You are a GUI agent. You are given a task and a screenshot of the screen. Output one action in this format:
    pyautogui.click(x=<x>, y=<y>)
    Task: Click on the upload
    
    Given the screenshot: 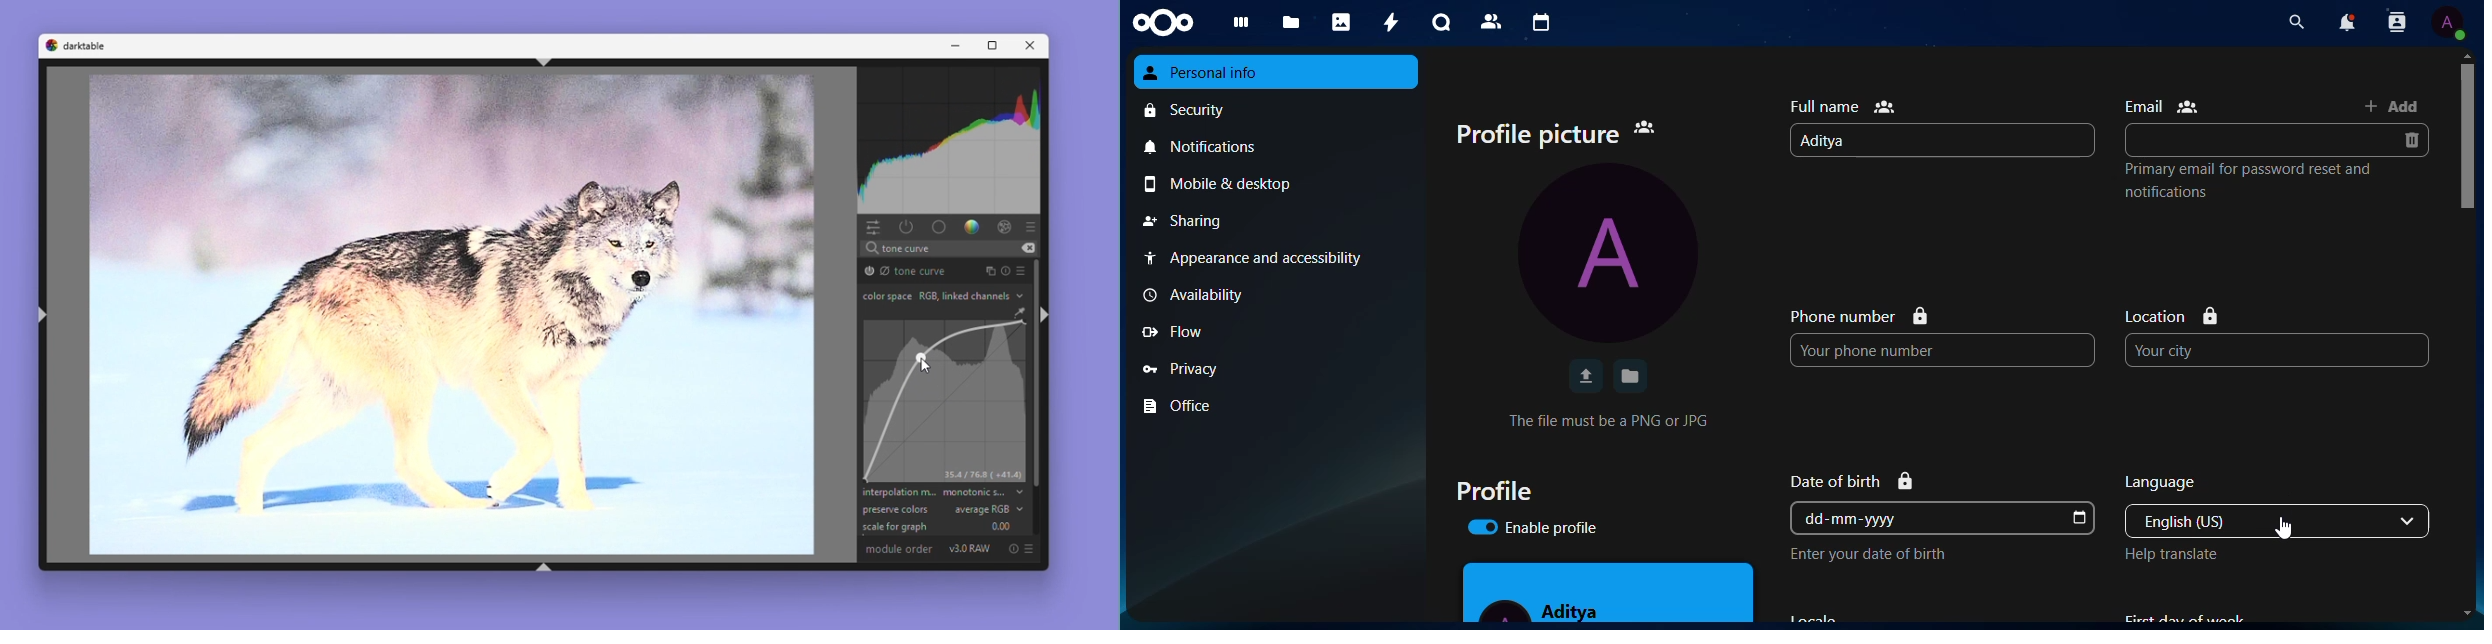 What is the action you would take?
    pyautogui.click(x=1585, y=377)
    